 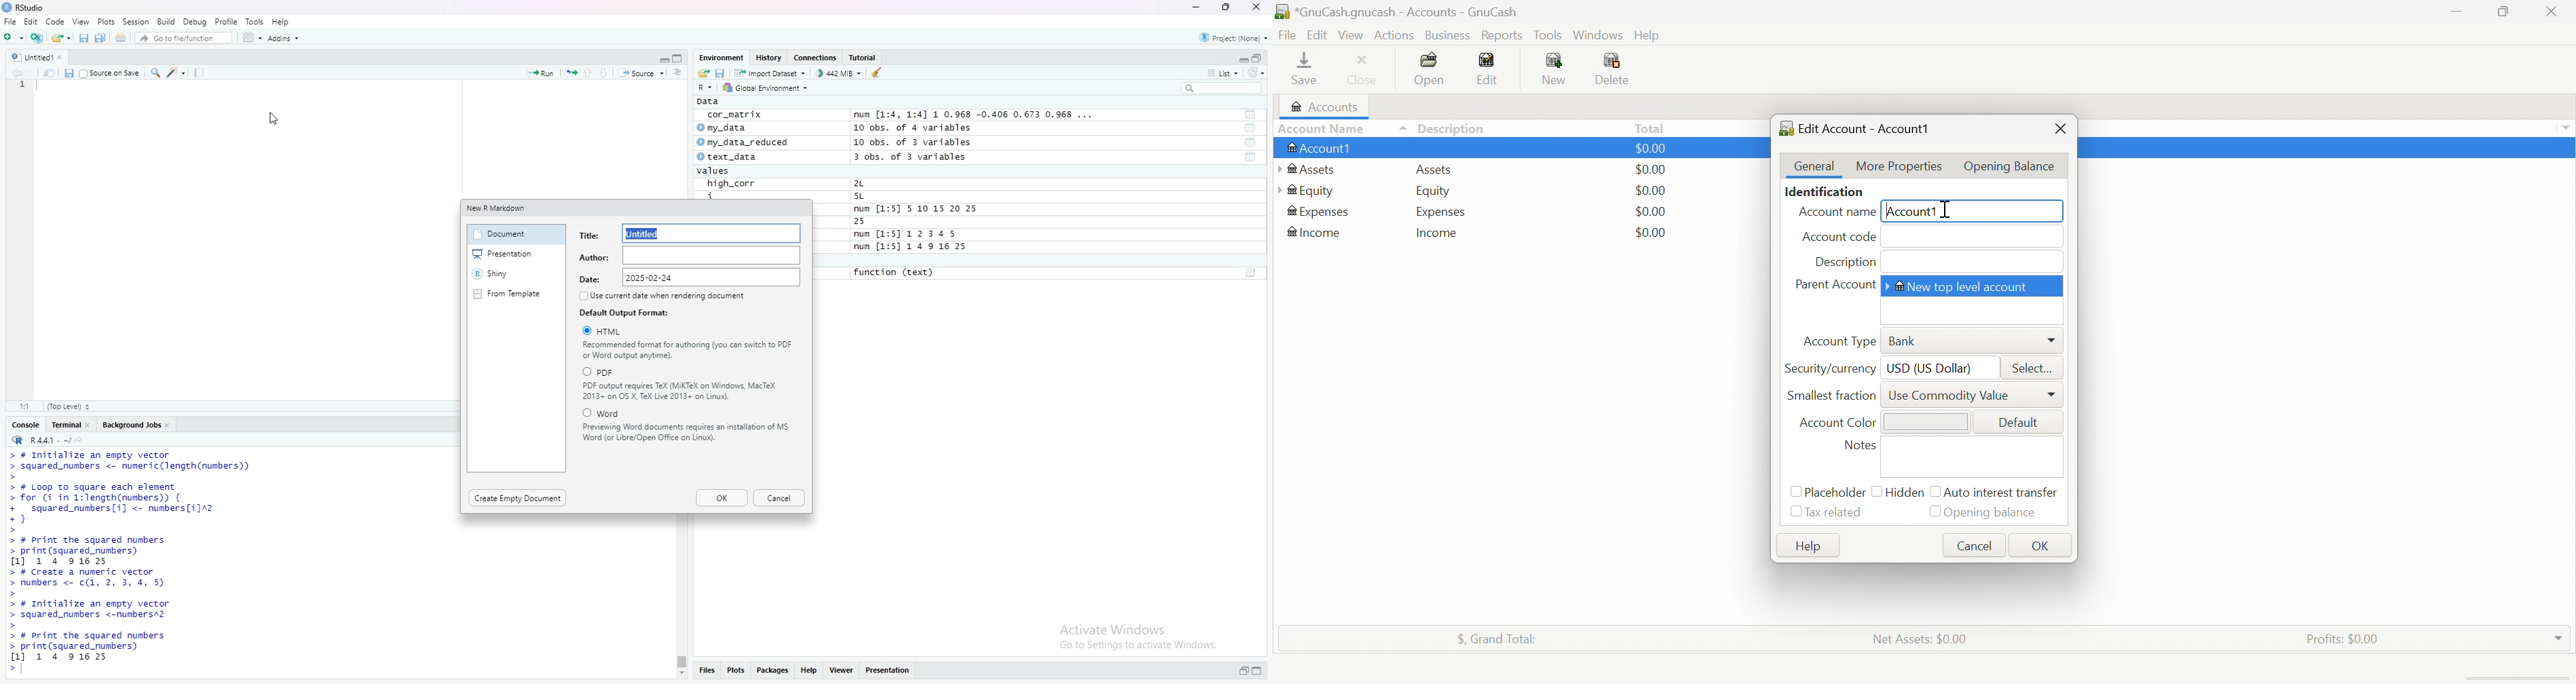 I want to click on Background job, so click(x=131, y=426).